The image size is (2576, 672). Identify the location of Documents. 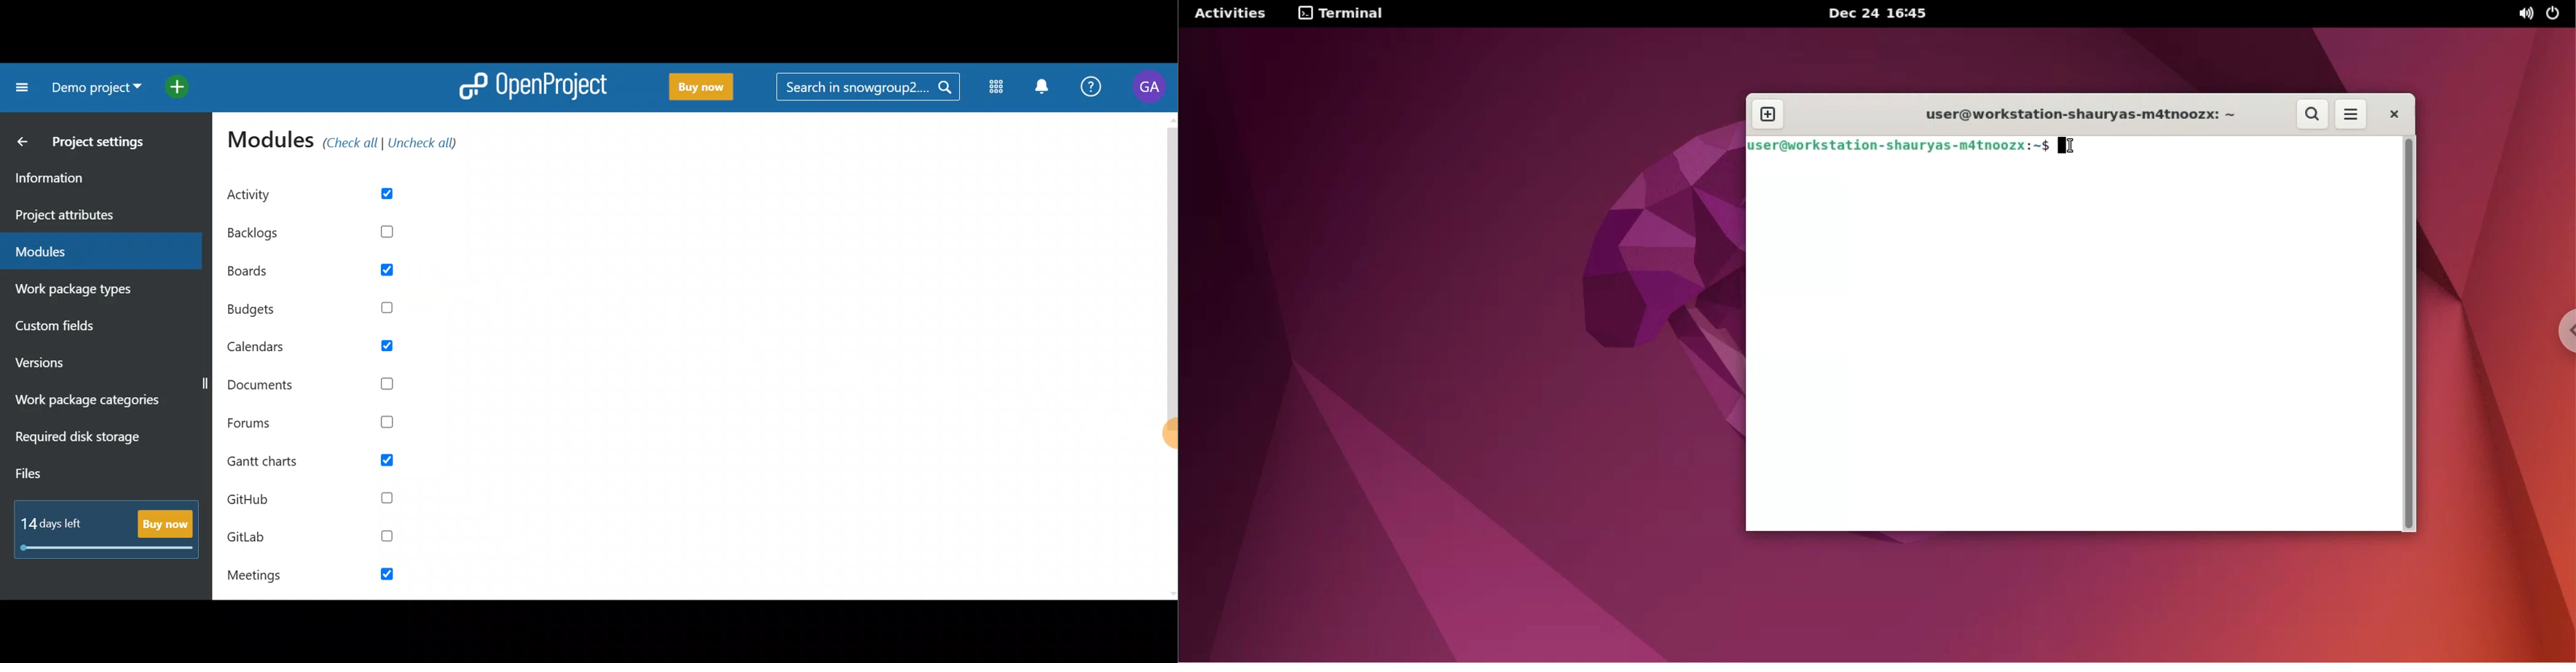
(317, 382).